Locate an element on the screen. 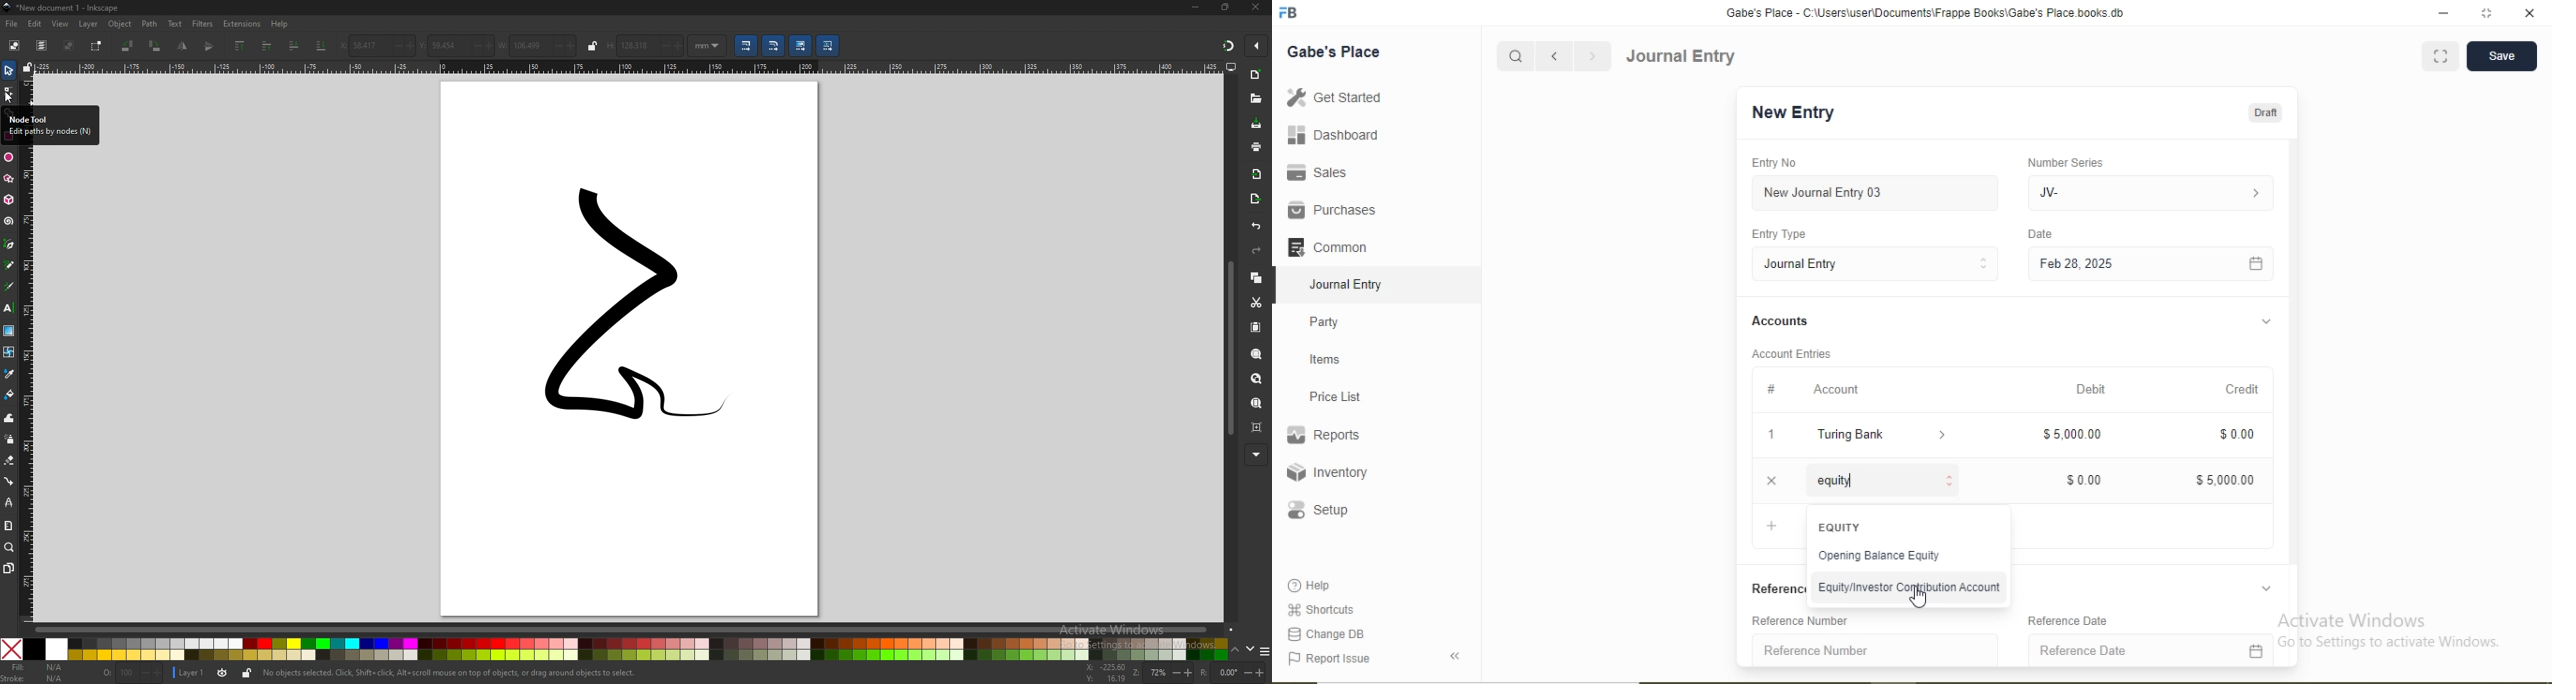 This screenshot has height=700, width=2576. Layer 1 is located at coordinates (201, 674).